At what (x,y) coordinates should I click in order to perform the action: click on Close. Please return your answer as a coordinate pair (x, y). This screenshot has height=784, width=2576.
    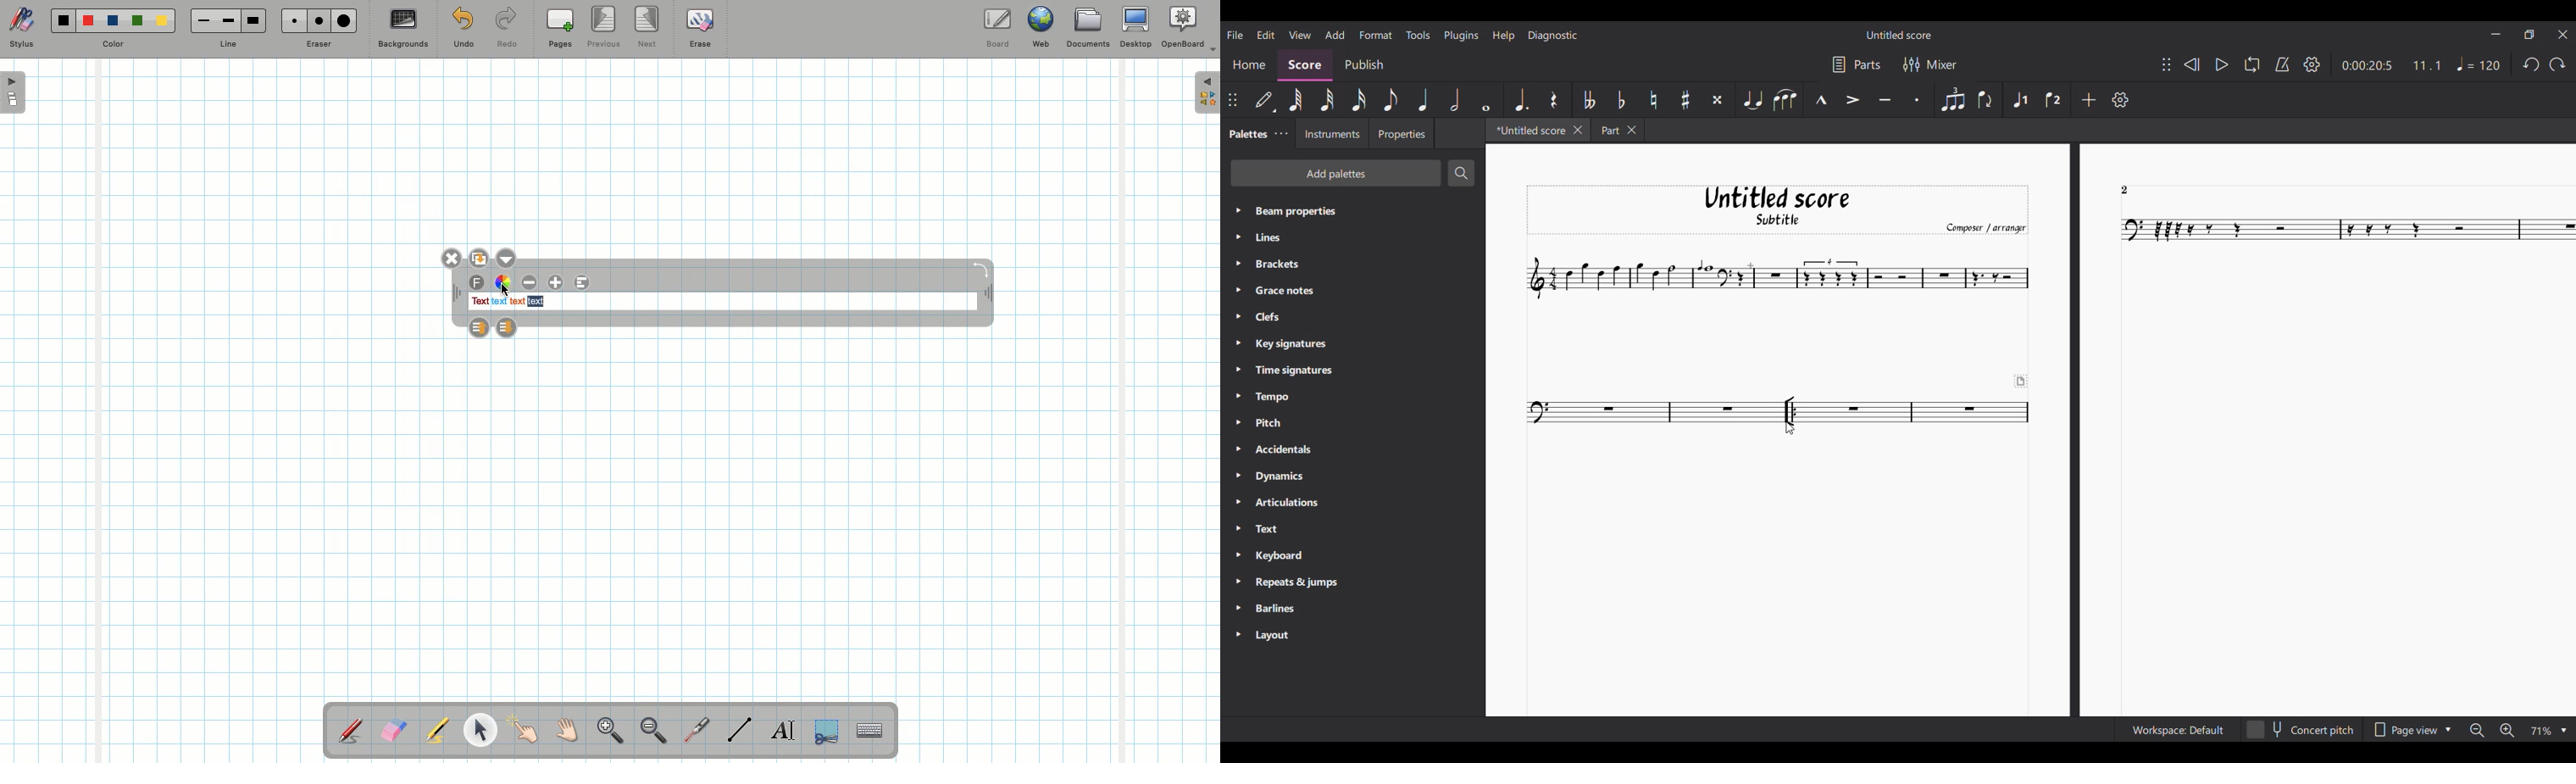
    Looking at the image, I should click on (450, 259).